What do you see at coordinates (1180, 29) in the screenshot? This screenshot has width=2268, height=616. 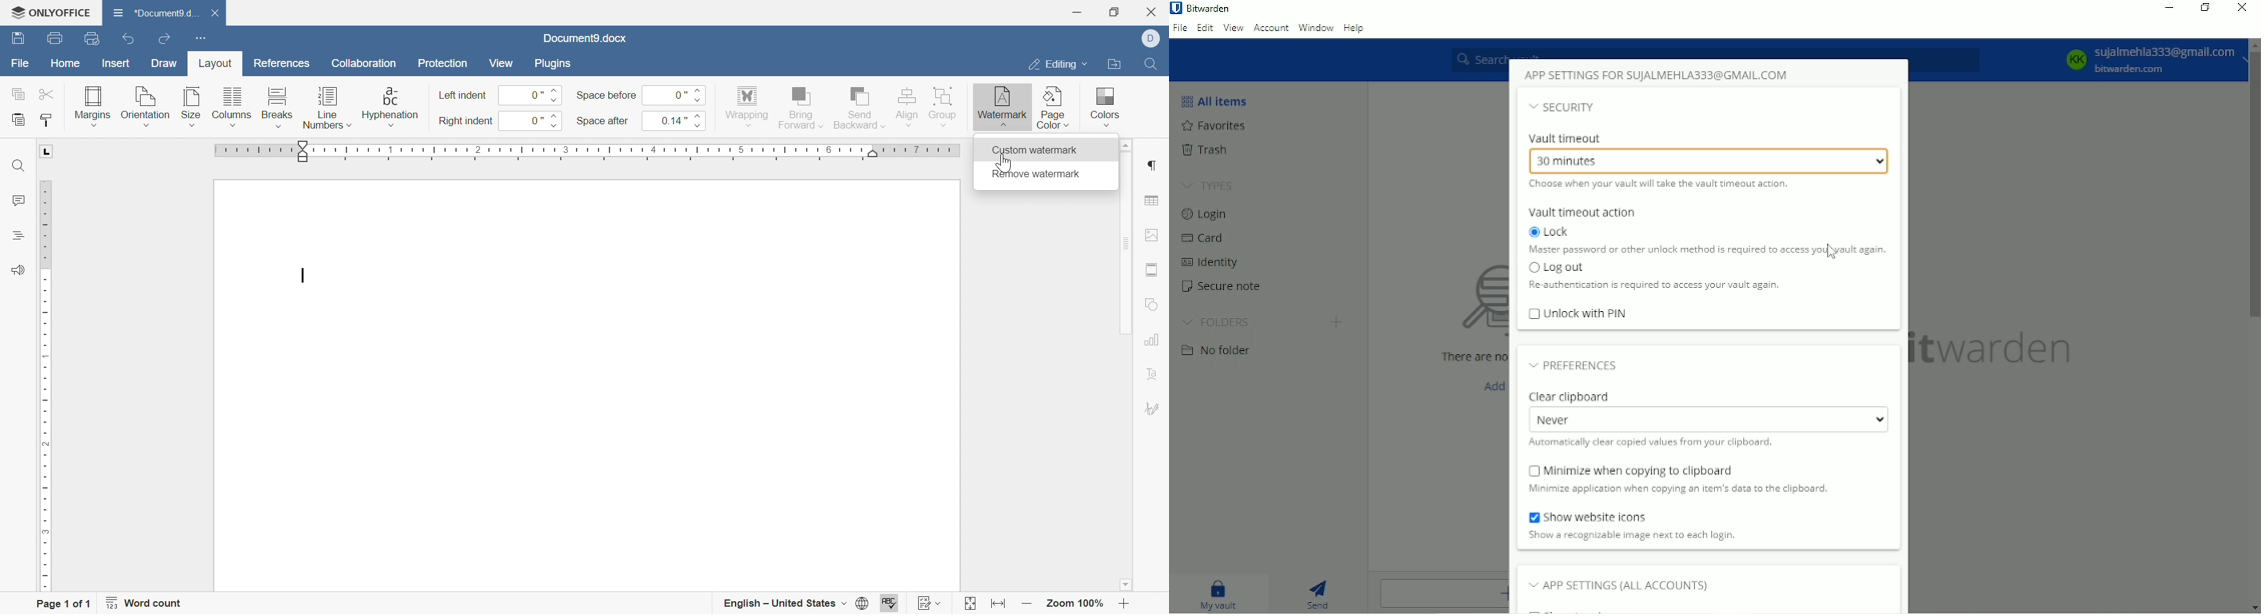 I see `File` at bounding box center [1180, 29].